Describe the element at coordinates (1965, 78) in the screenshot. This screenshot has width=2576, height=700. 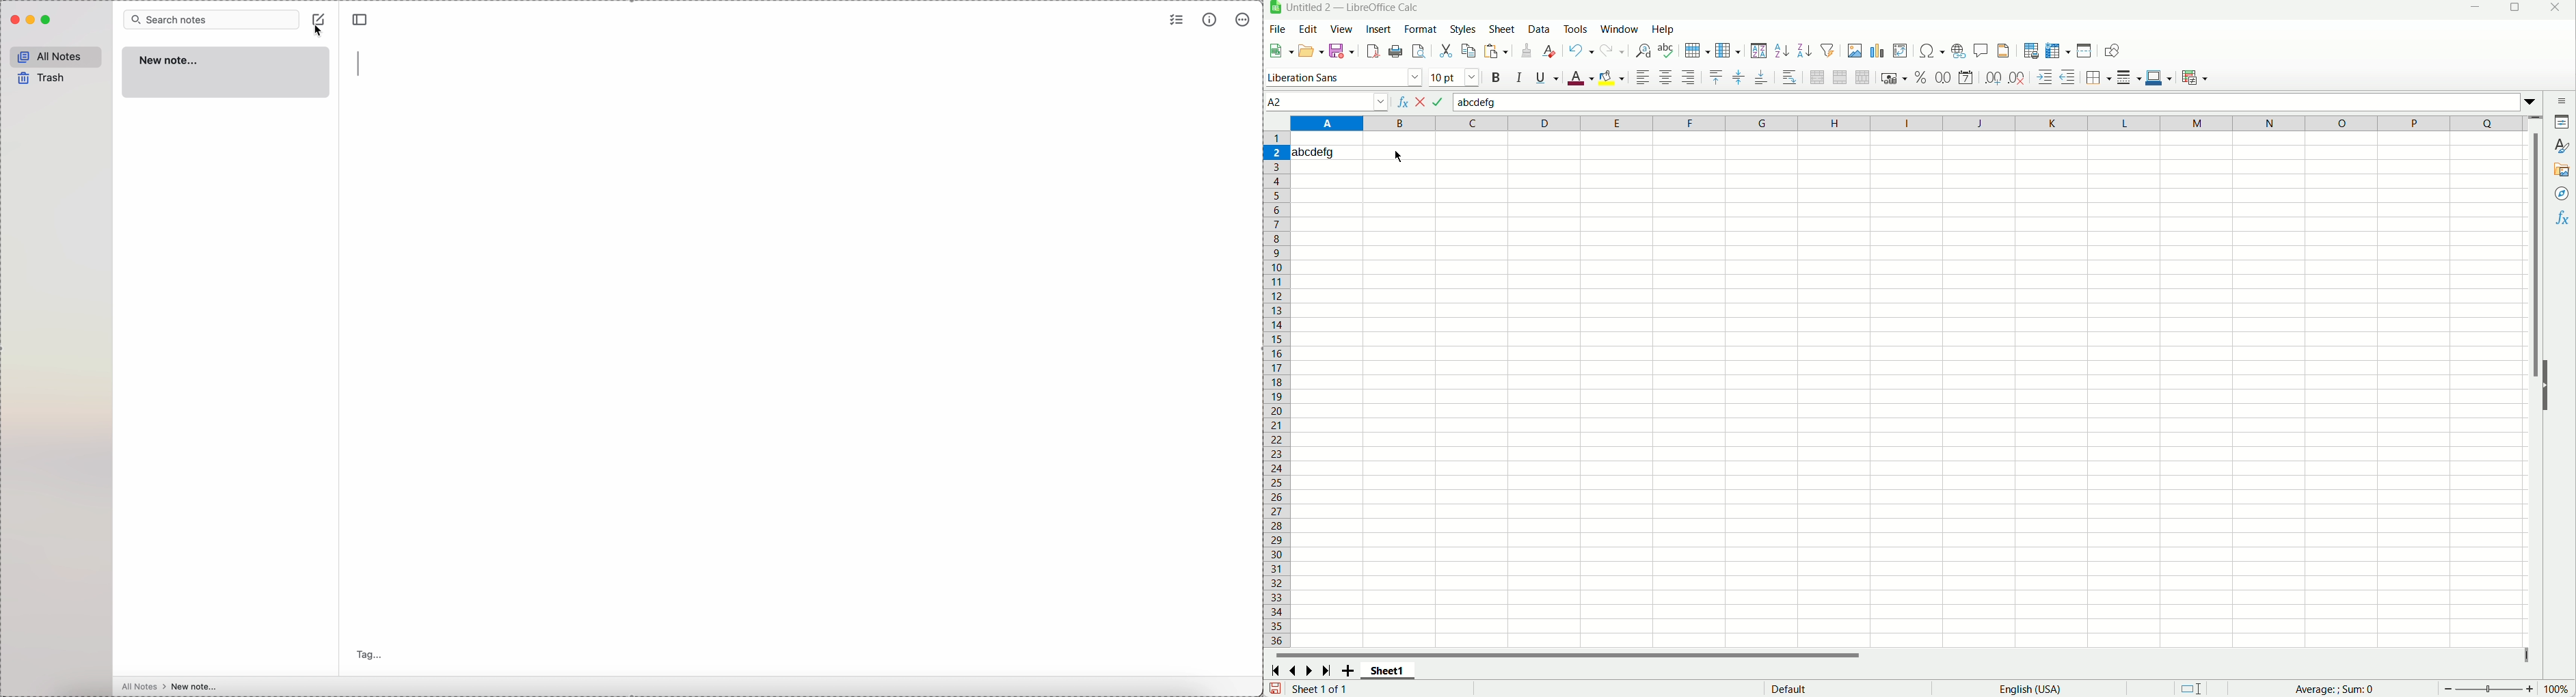
I see `format as date` at that location.